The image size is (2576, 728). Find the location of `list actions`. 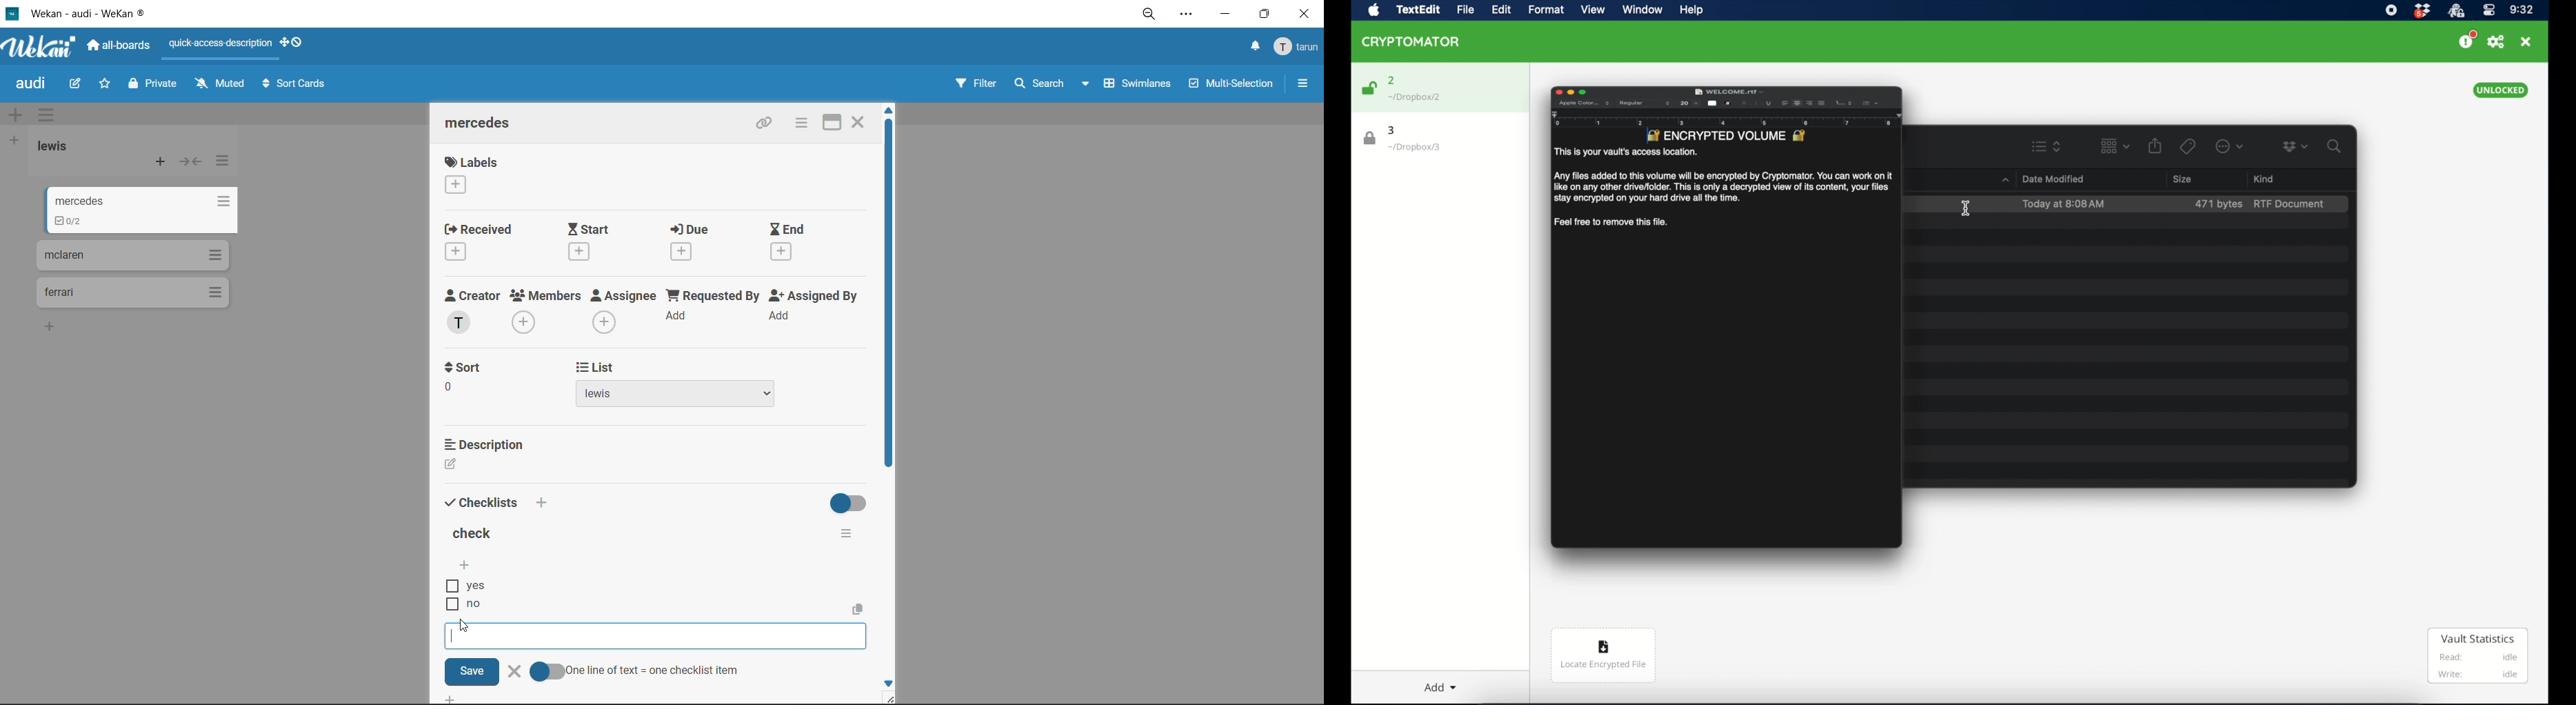

list actions is located at coordinates (216, 292).